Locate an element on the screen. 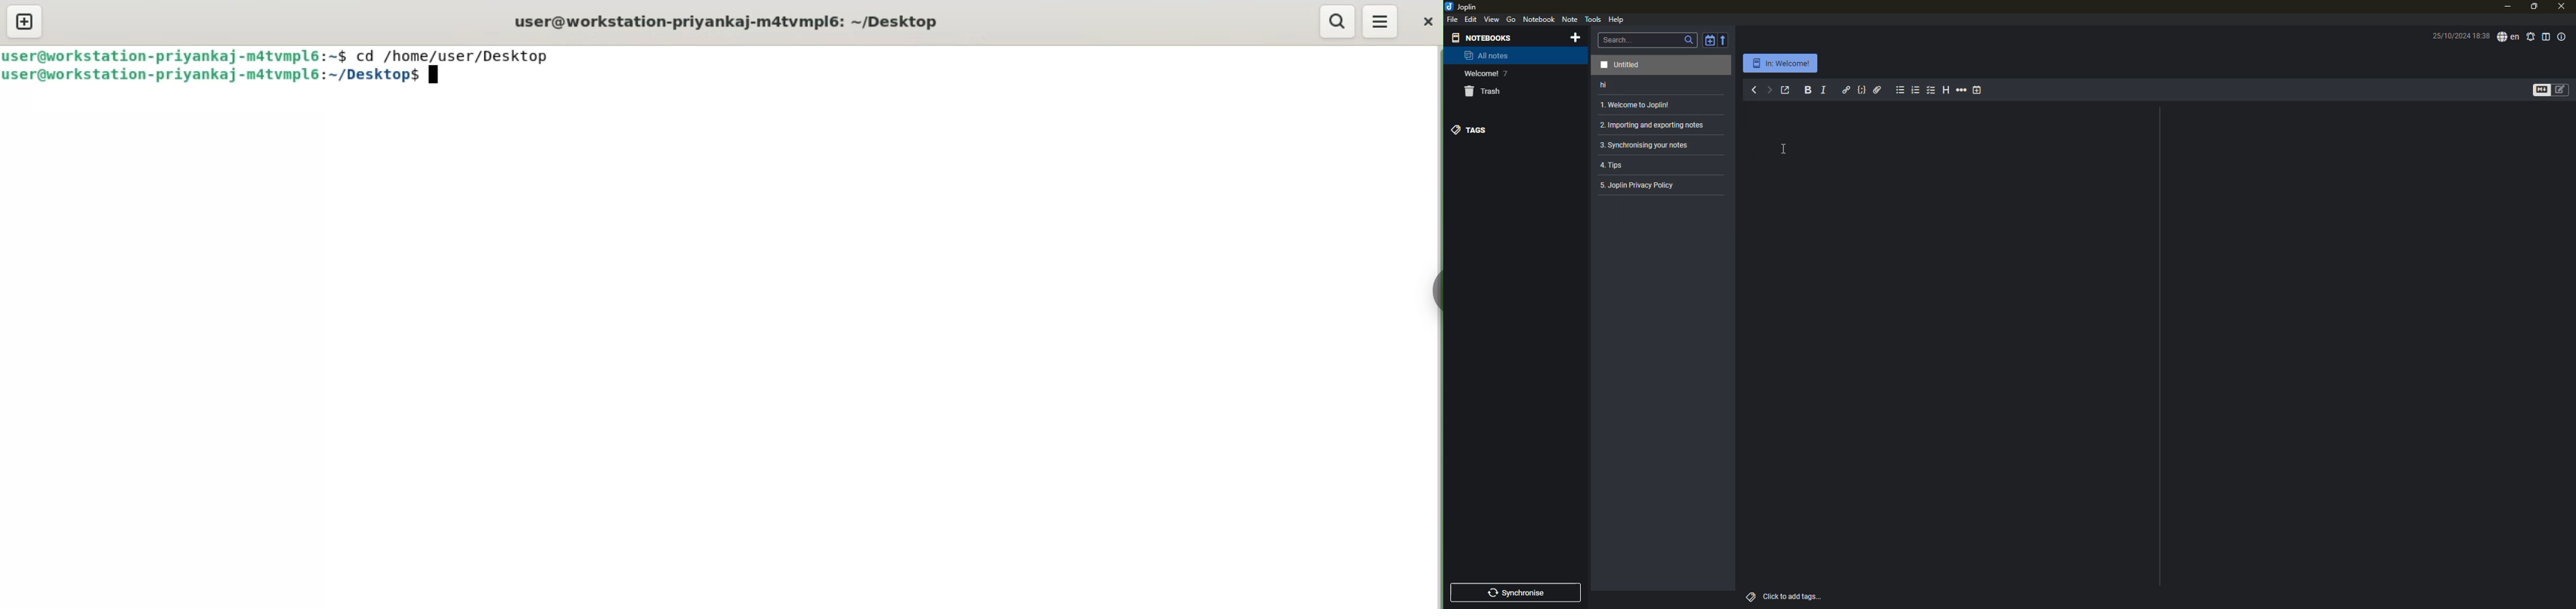 This screenshot has height=616, width=2576. file is located at coordinates (1452, 19).